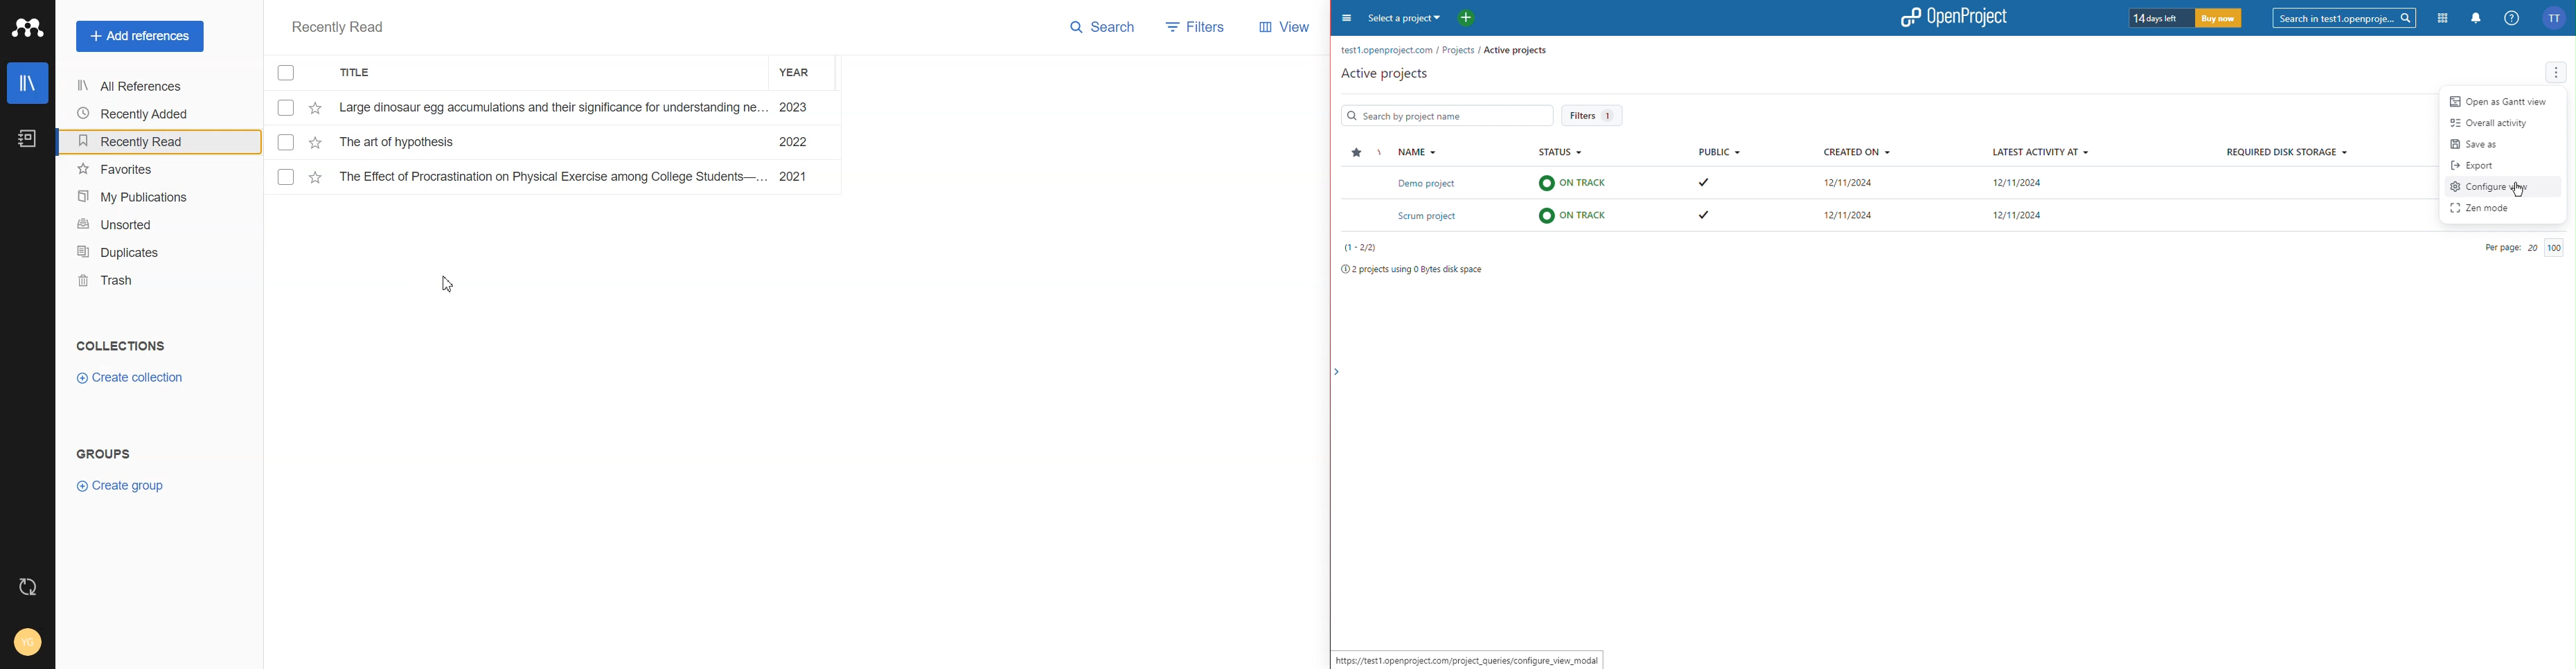  What do you see at coordinates (2511, 20) in the screenshot?
I see `Help` at bounding box center [2511, 20].